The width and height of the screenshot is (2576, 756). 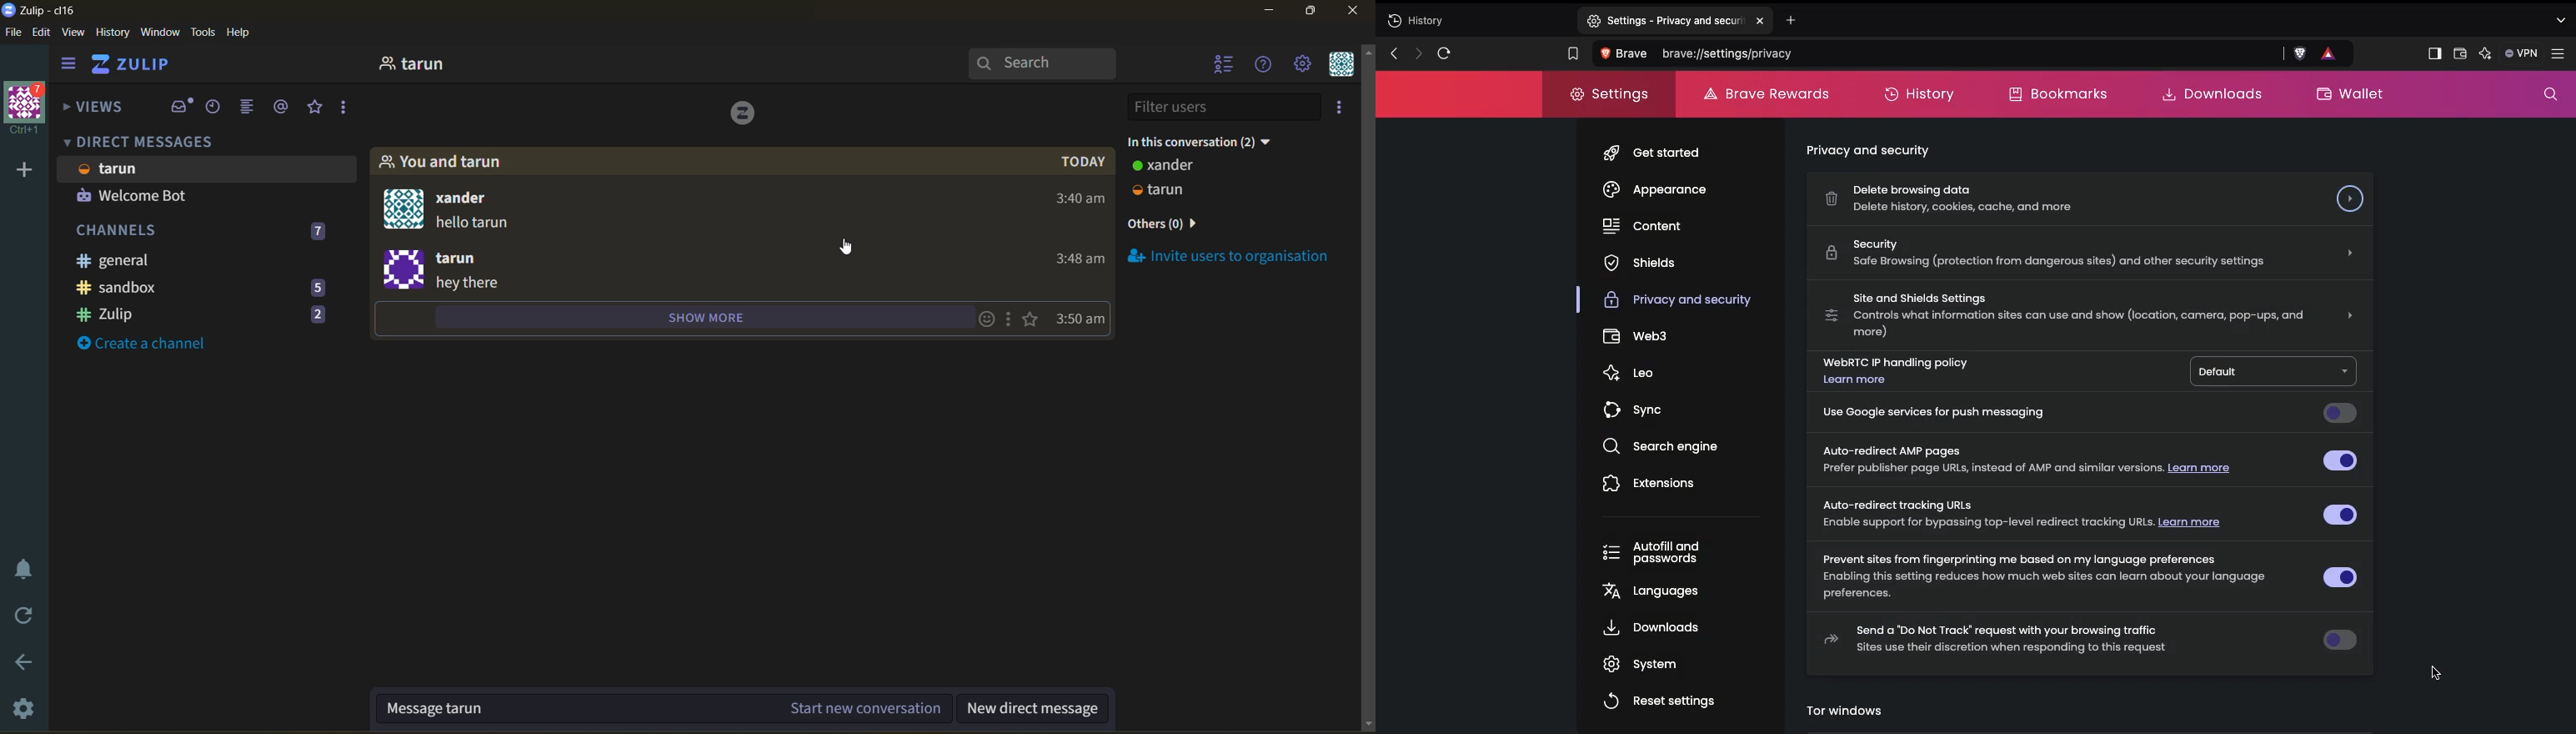 What do you see at coordinates (20, 708) in the screenshot?
I see `settings` at bounding box center [20, 708].